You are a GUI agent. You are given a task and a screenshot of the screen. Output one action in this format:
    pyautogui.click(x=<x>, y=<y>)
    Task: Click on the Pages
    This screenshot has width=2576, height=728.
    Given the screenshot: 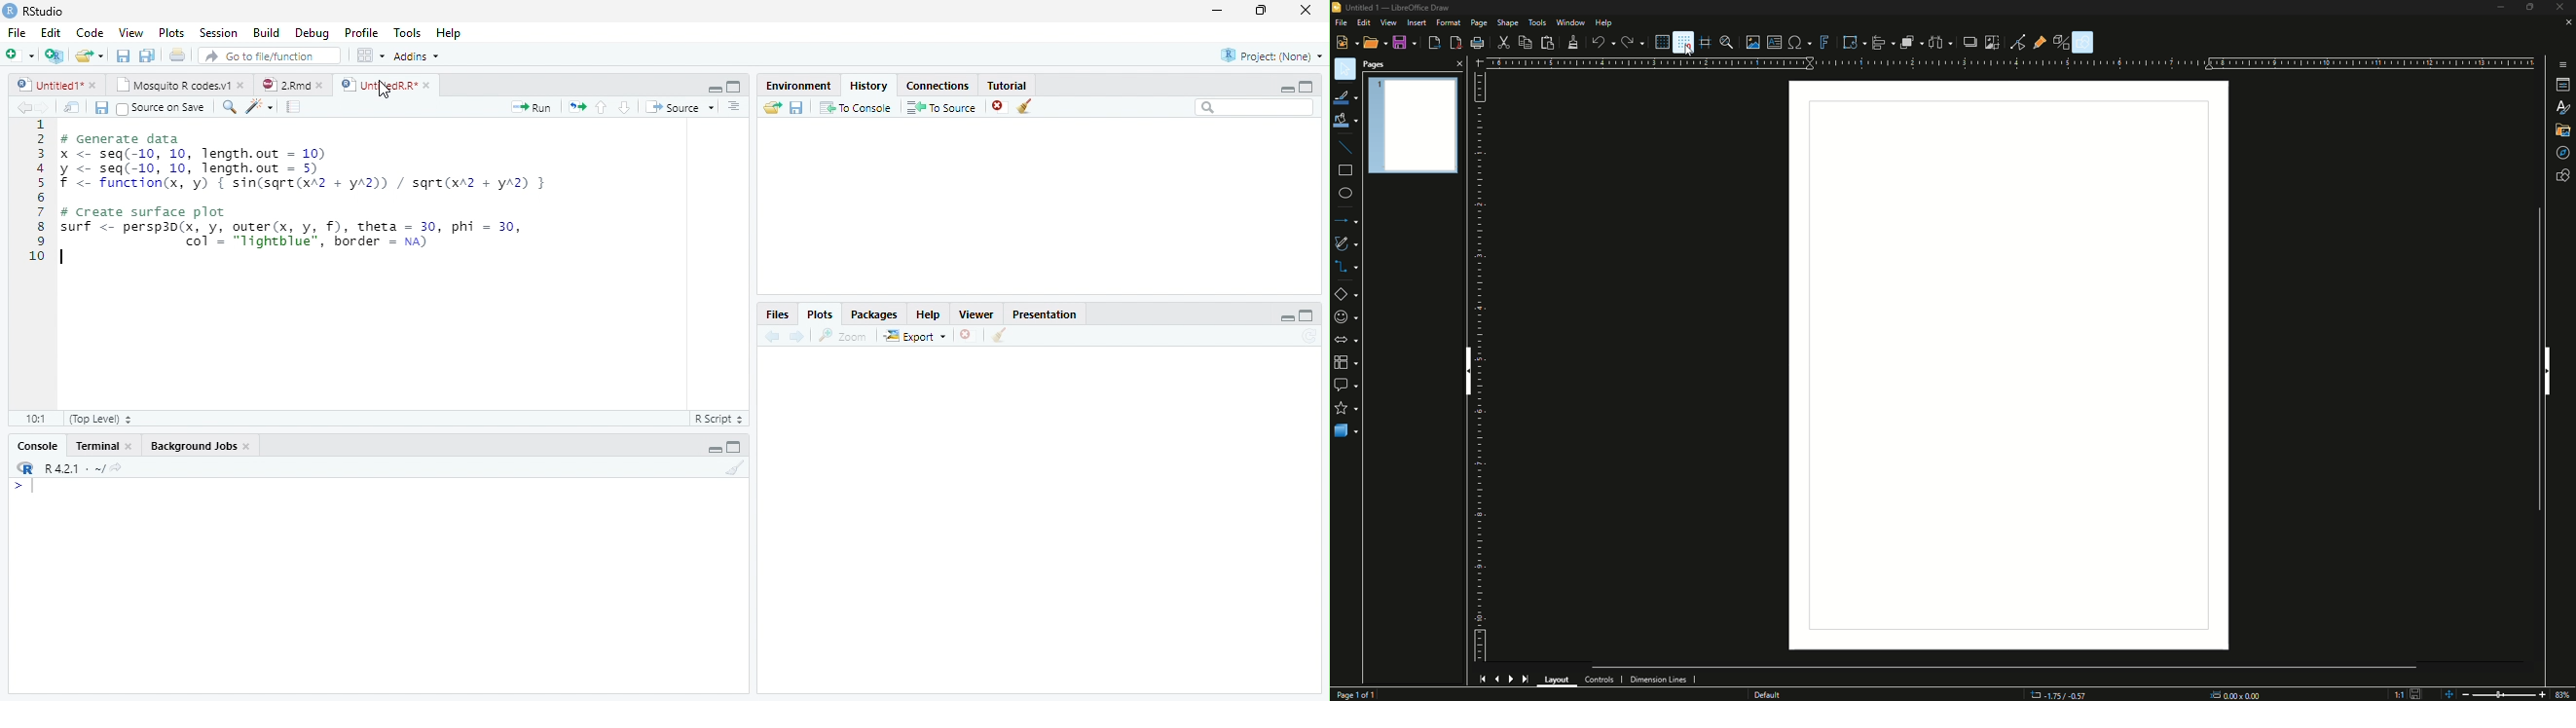 What is the action you would take?
    pyautogui.click(x=1372, y=63)
    